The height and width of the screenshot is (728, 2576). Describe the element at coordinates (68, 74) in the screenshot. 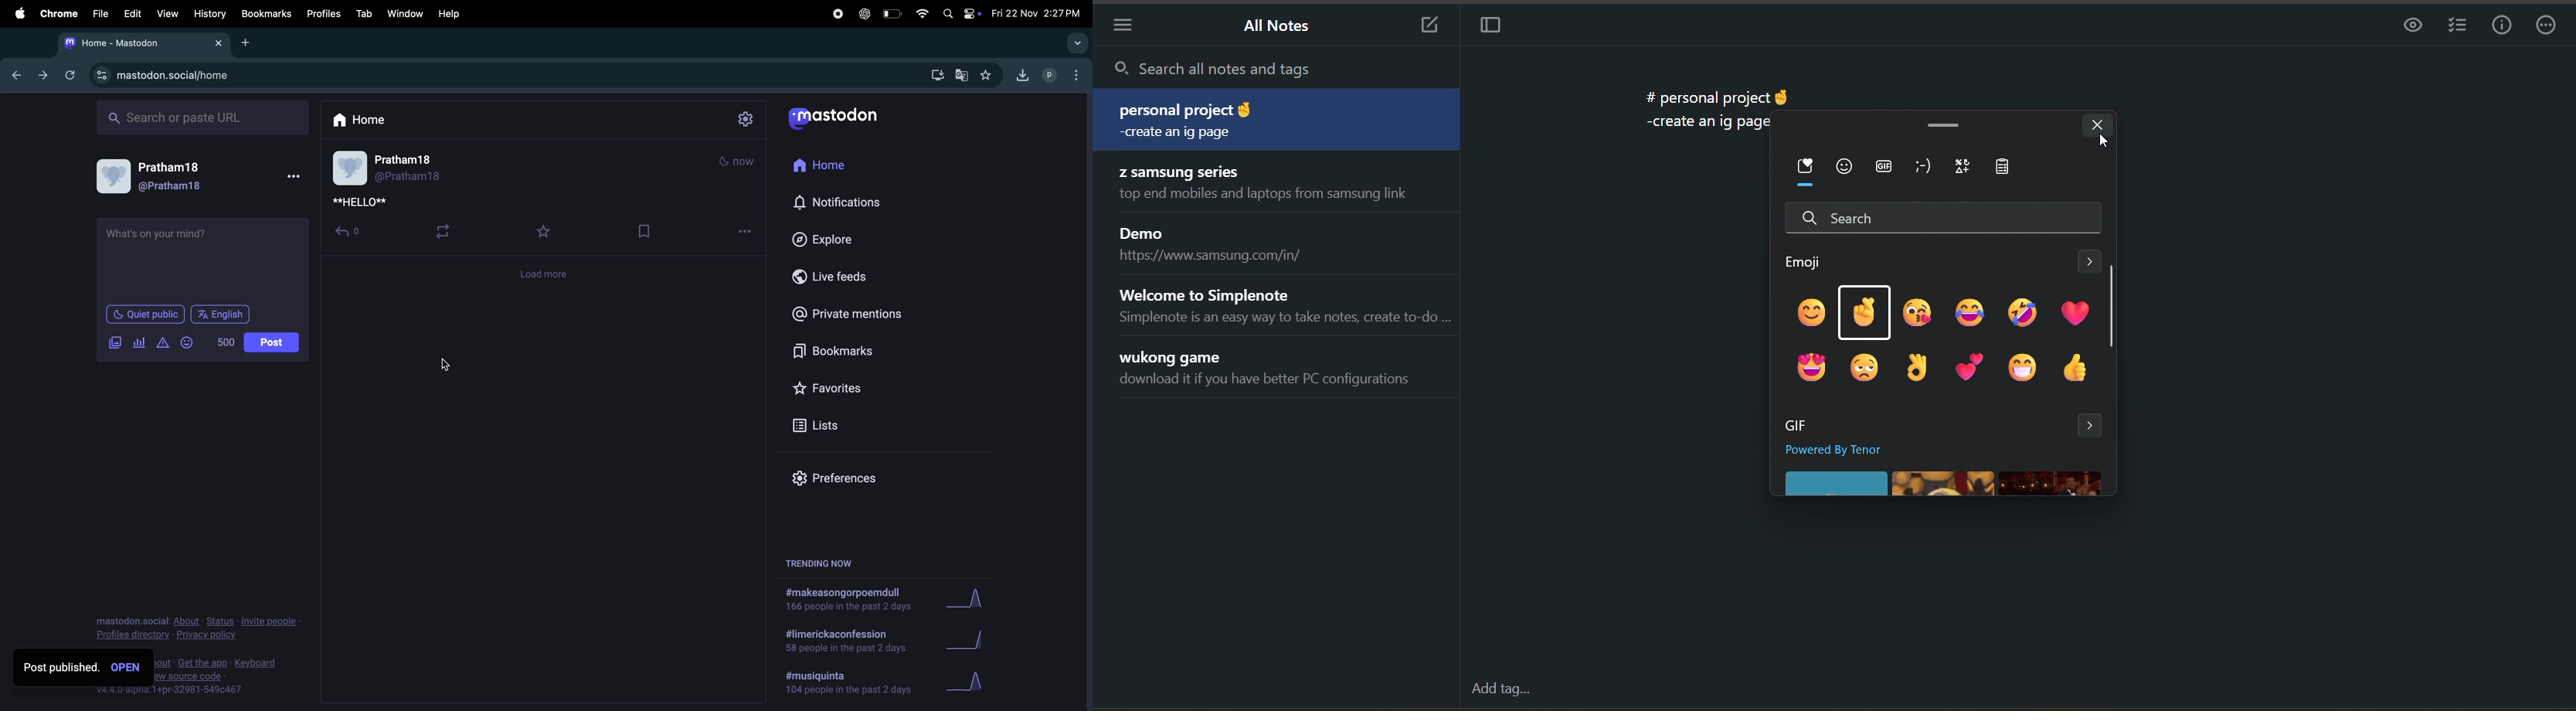

I see `refresh` at that location.